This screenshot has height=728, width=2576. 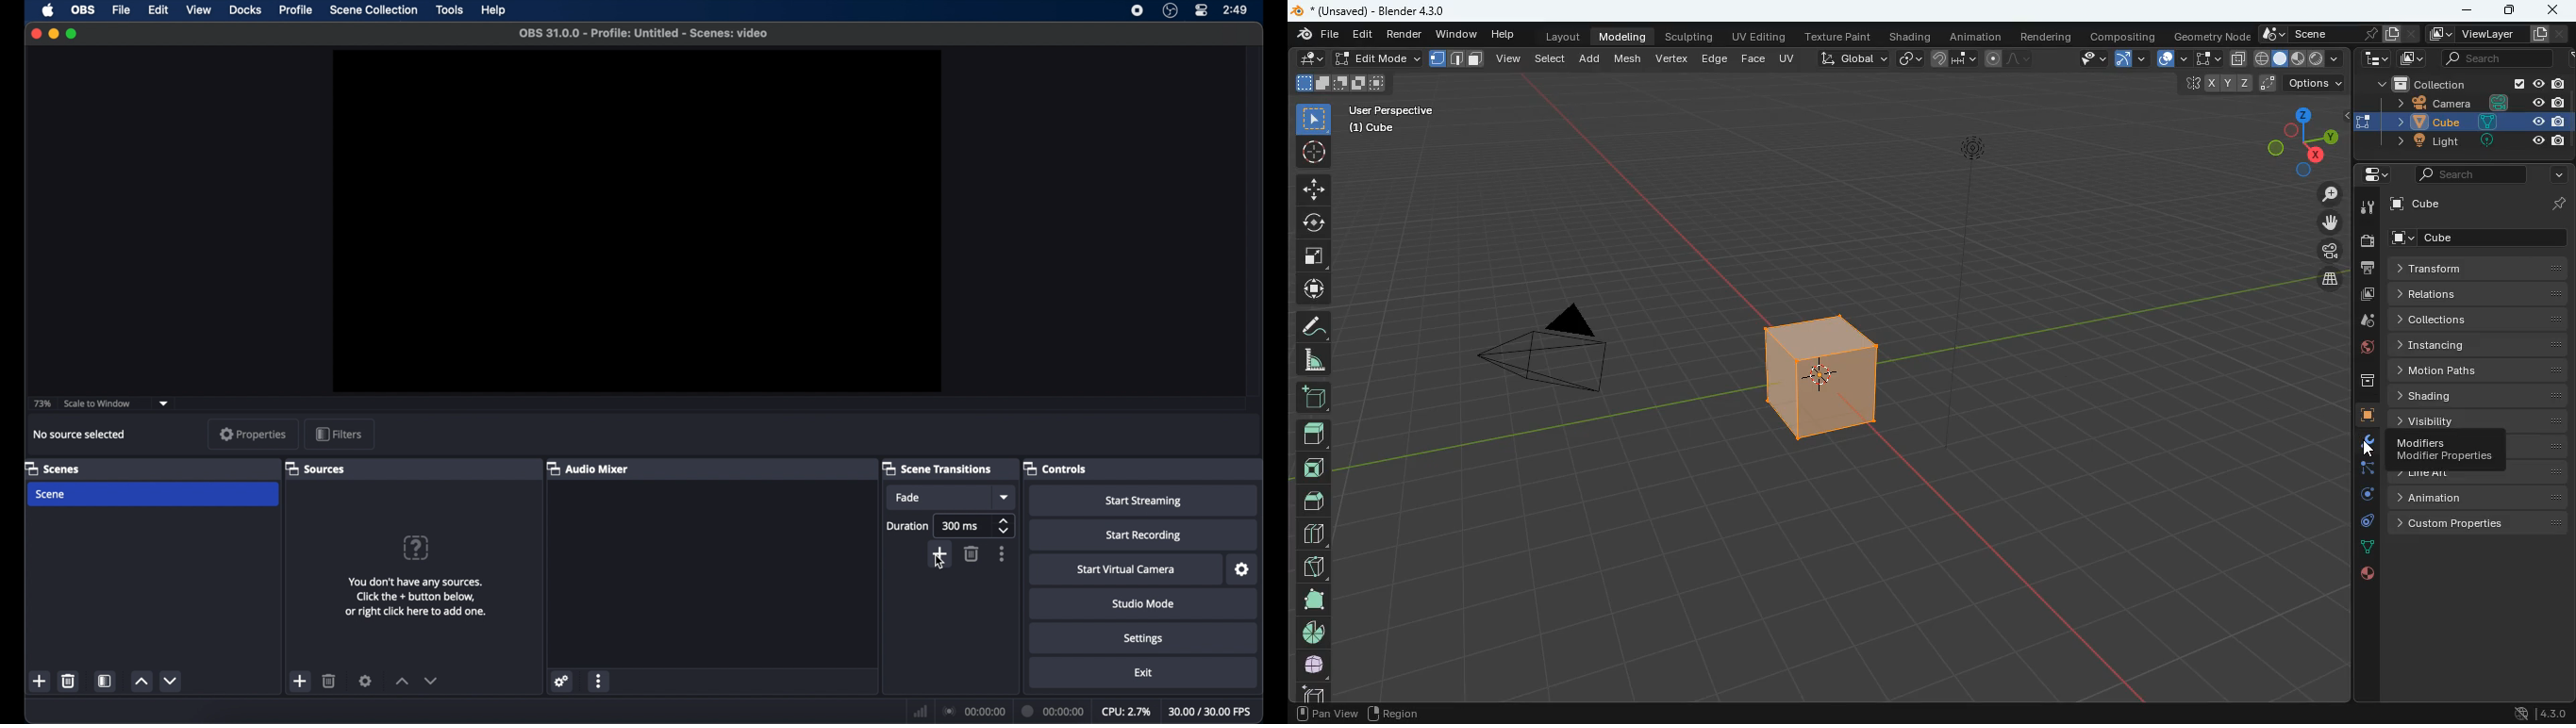 What do you see at coordinates (1144, 673) in the screenshot?
I see `exit` at bounding box center [1144, 673].